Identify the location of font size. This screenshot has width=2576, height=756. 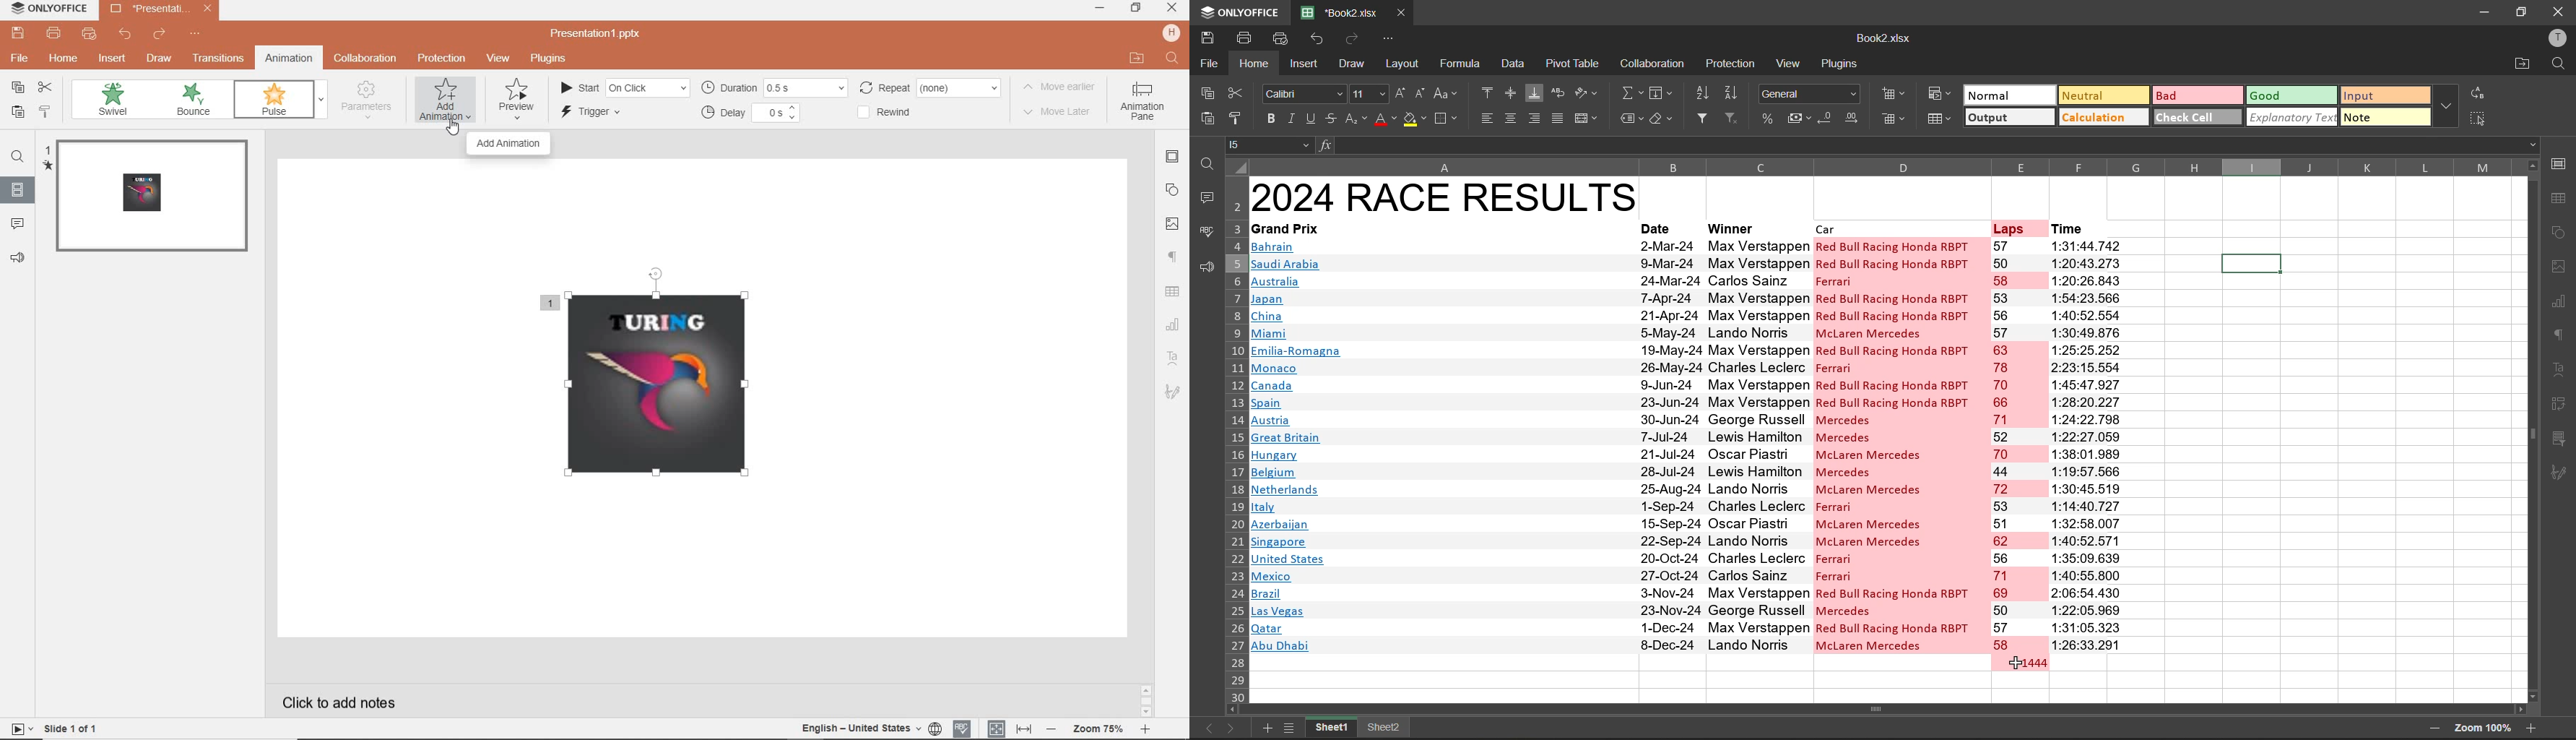
(1371, 93).